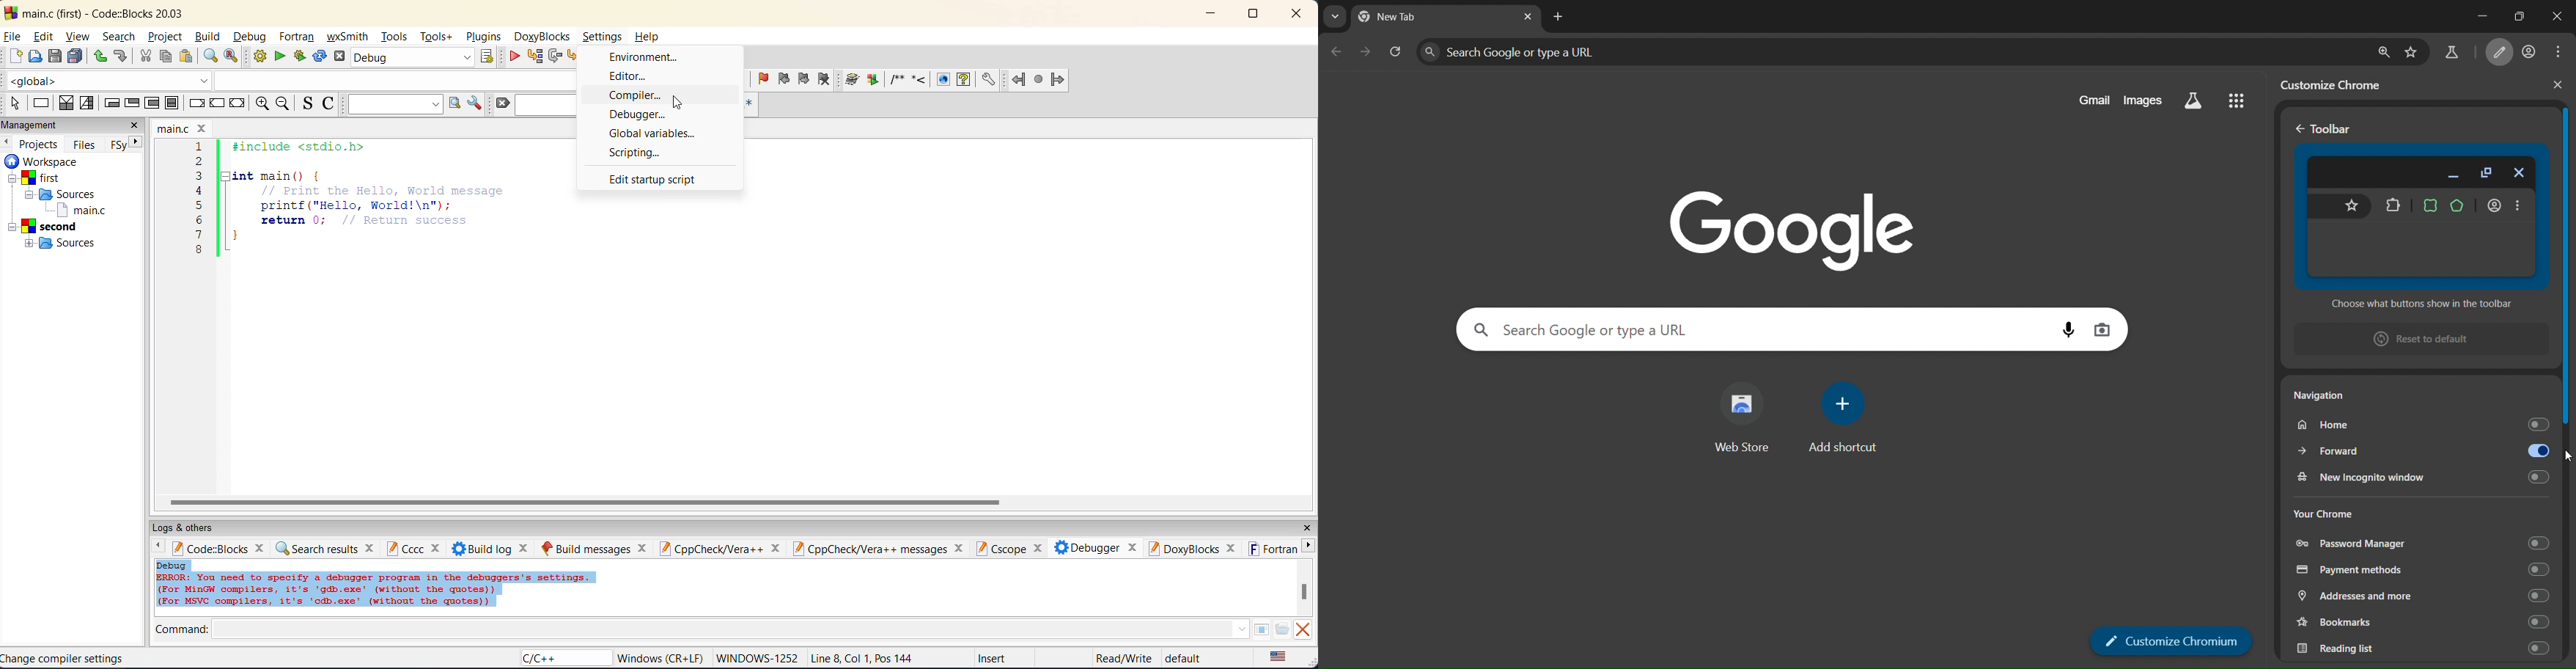 This screenshot has height=672, width=2576. I want to click on Debug, so click(414, 56).